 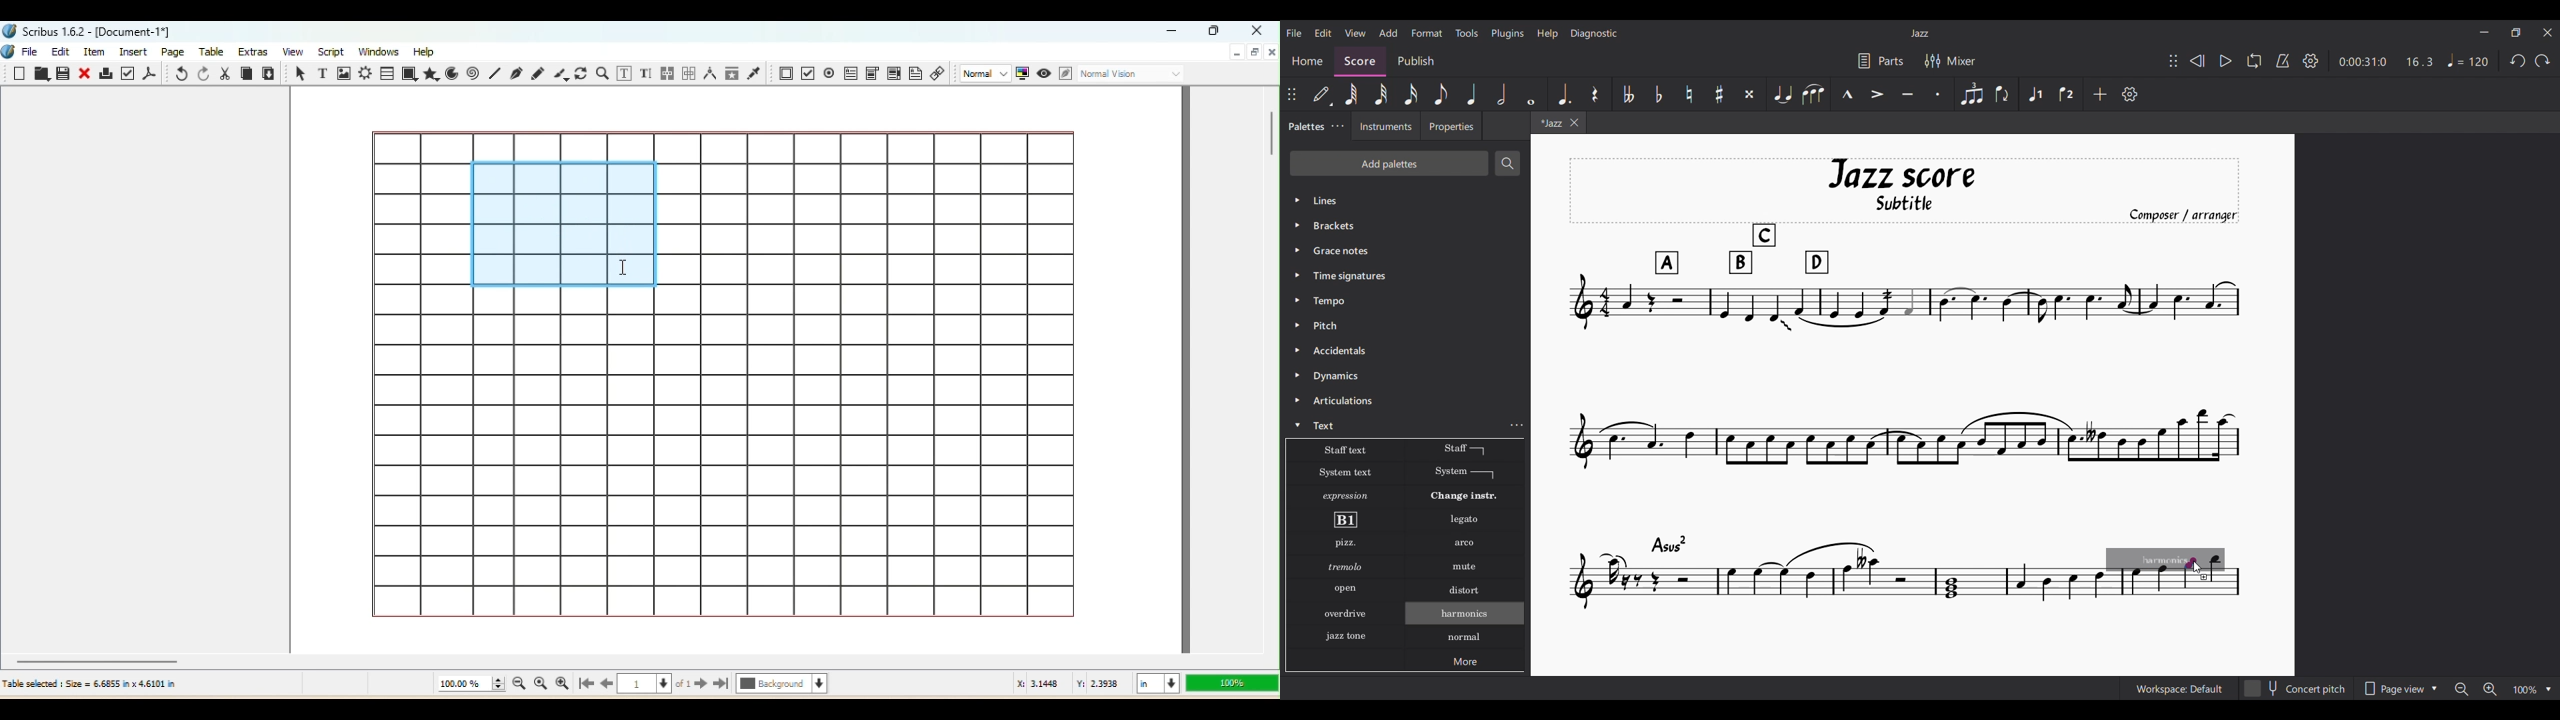 I want to click on Insert, so click(x=136, y=51).